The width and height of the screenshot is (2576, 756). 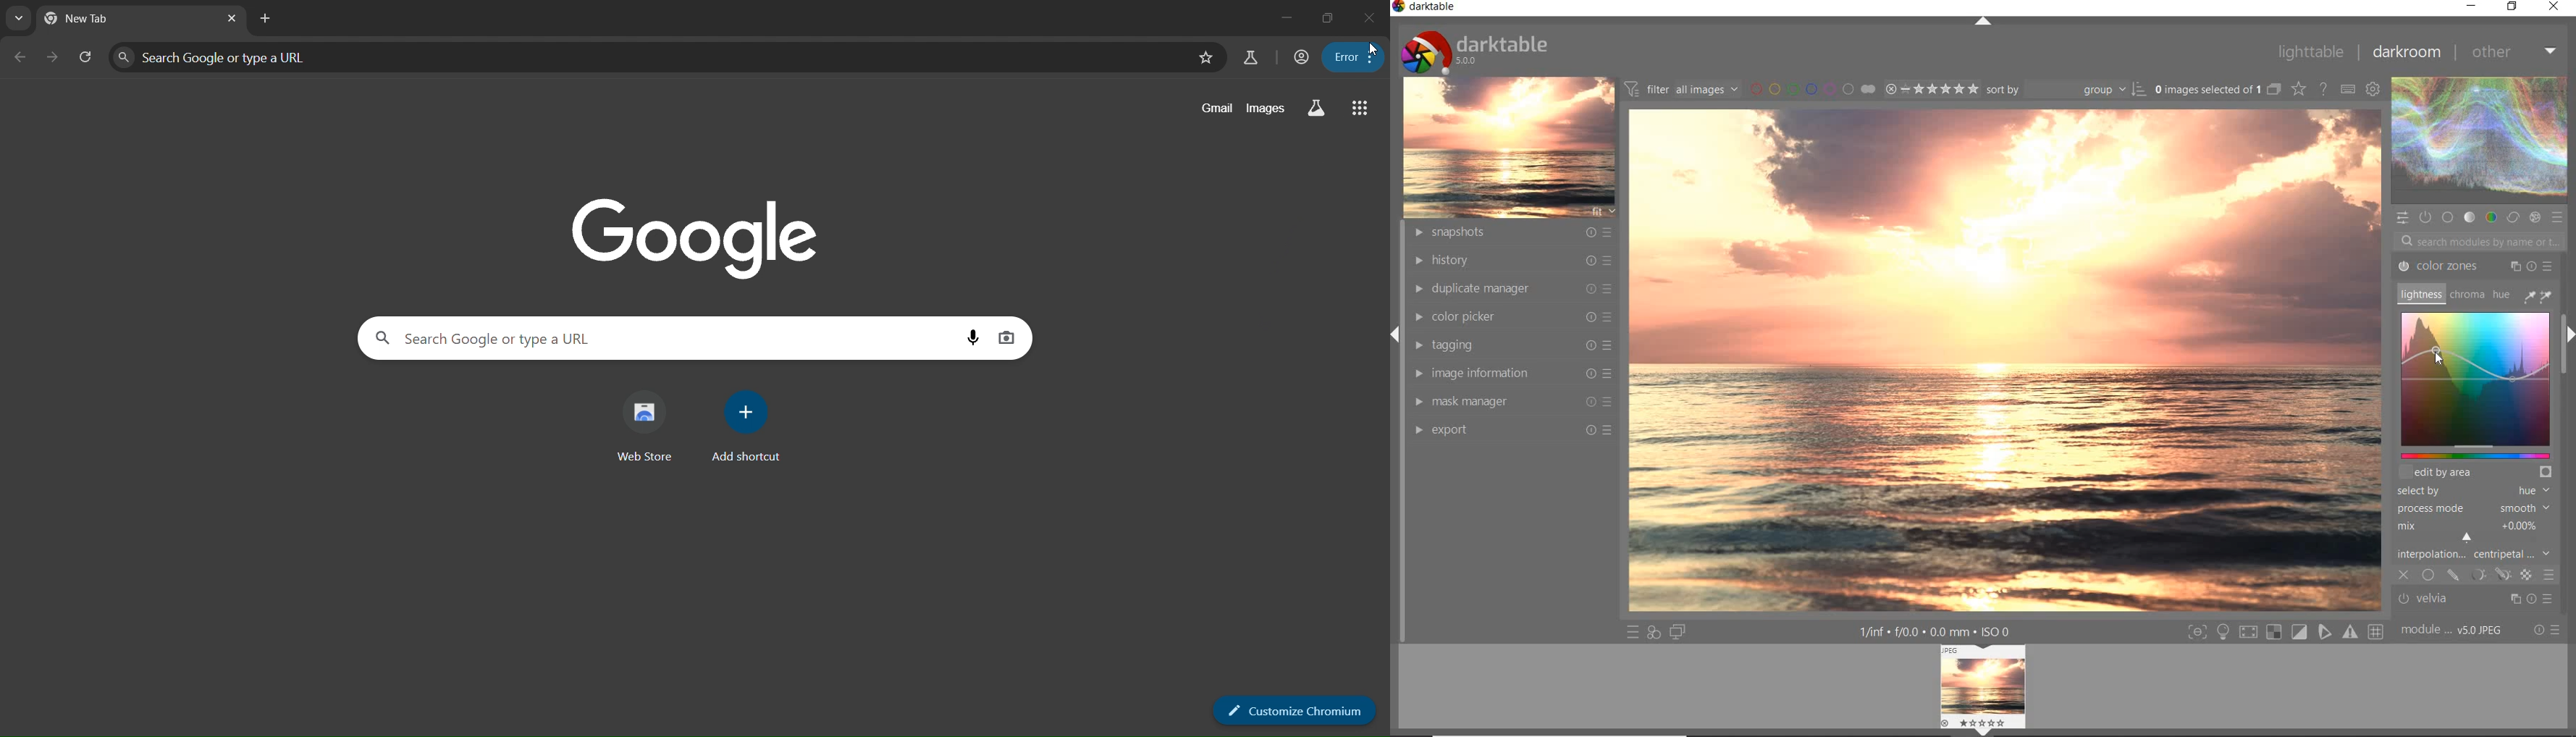 What do you see at coordinates (2566, 287) in the screenshot?
I see `SCROLLBAR` at bounding box center [2566, 287].